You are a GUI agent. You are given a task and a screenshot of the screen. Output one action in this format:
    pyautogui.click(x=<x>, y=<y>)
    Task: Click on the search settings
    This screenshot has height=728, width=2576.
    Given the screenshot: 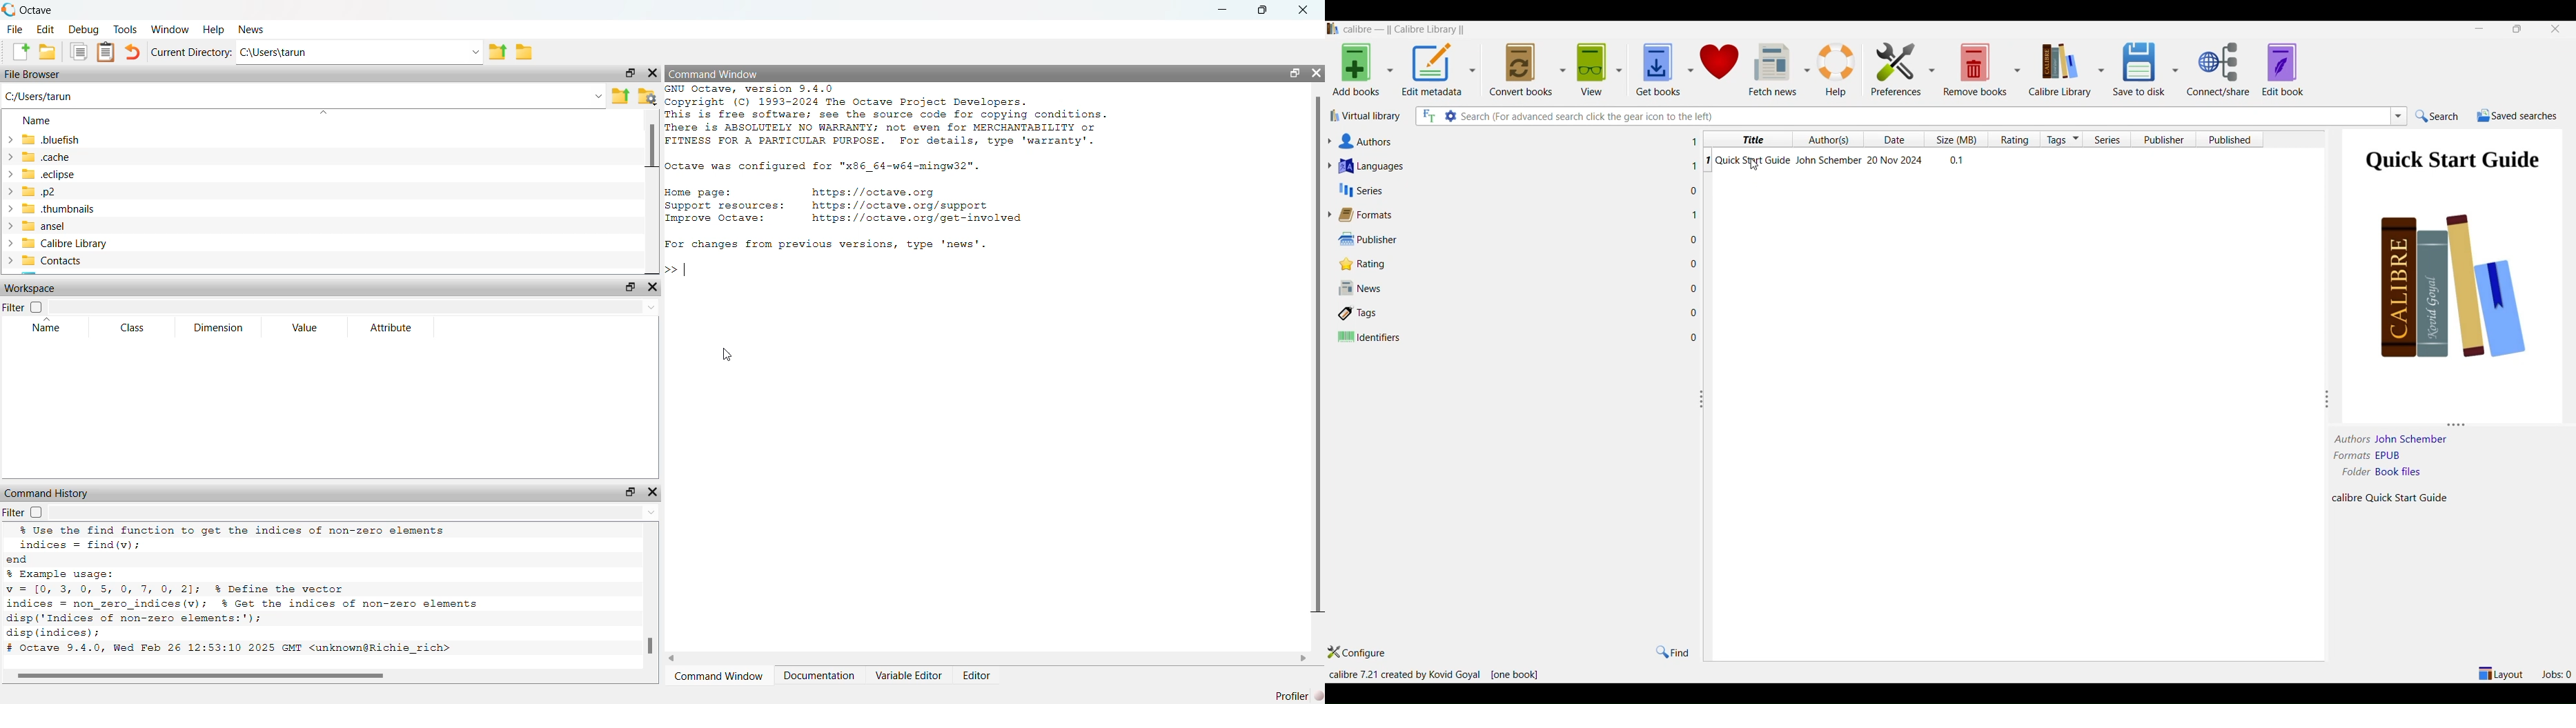 What is the action you would take?
    pyautogui.click(x=1451, y=117)
    